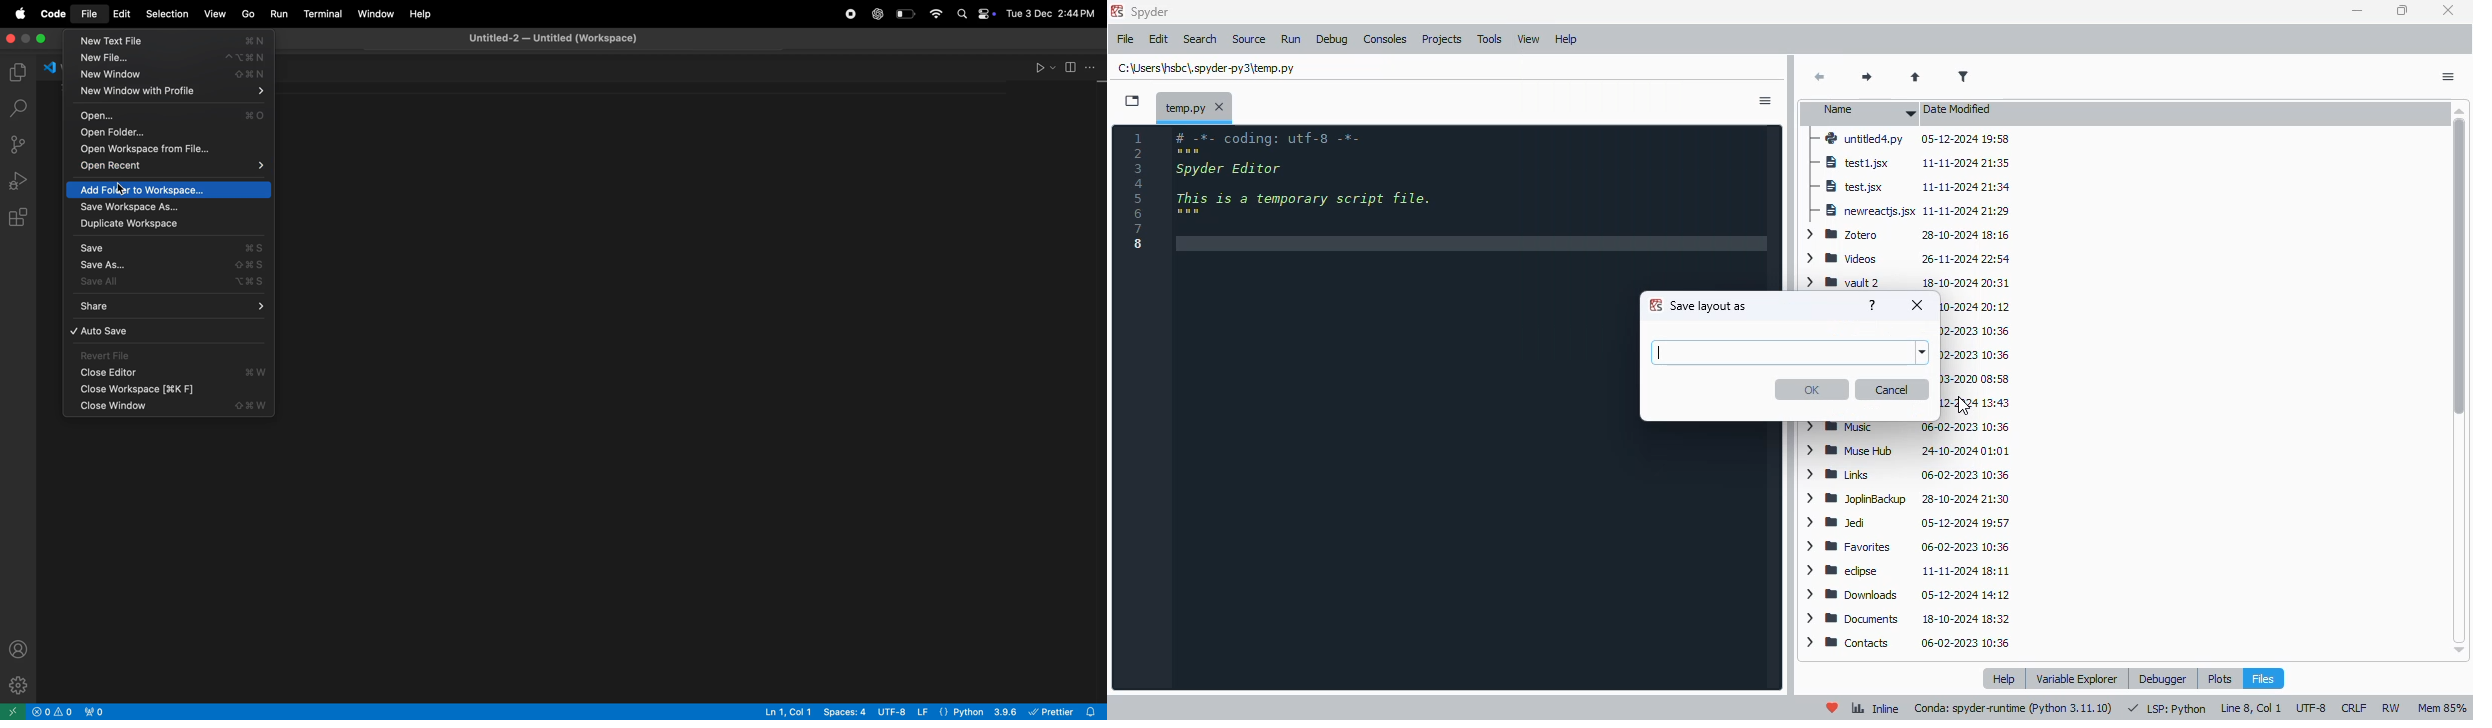 This screenshot has height=728, width=2492. Describe the element at coordinates (170, 74) in the screenshot. I see `new window` at that location.